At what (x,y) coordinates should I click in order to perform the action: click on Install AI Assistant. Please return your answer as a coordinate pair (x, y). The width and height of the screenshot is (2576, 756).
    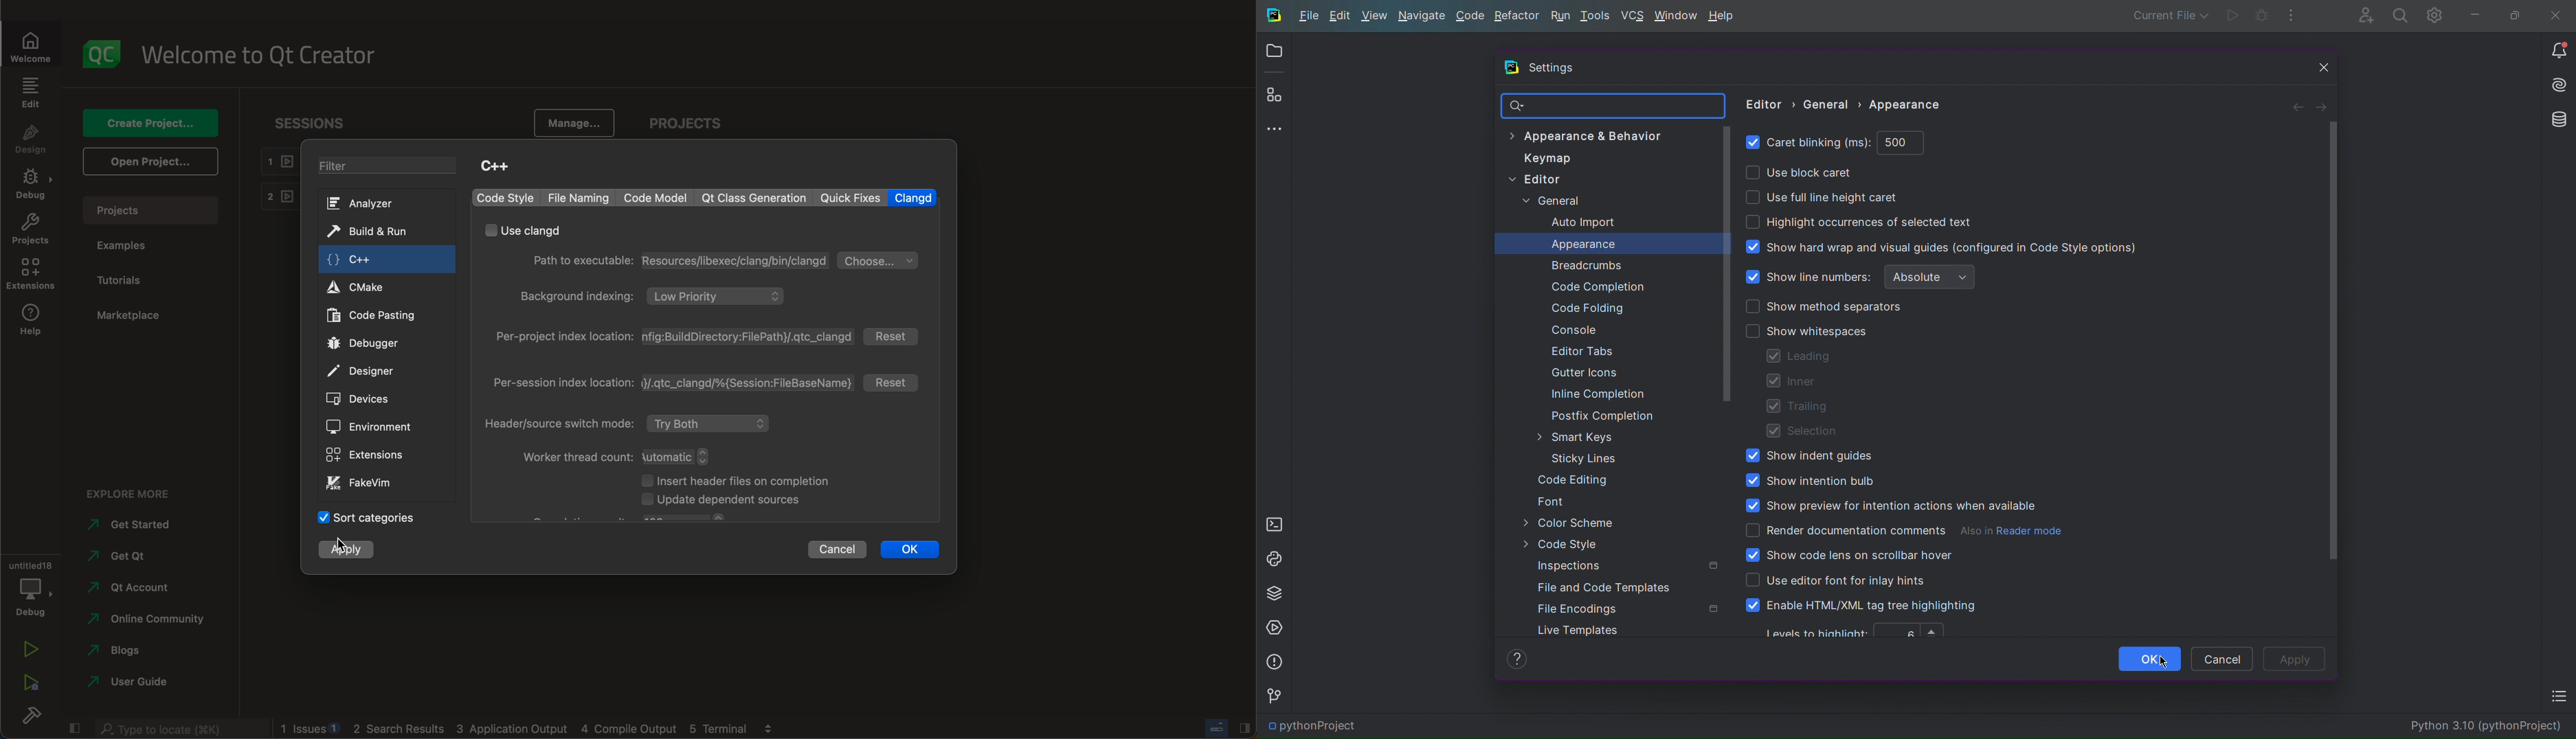
    Looking at the image, I should click on (2557, 87).